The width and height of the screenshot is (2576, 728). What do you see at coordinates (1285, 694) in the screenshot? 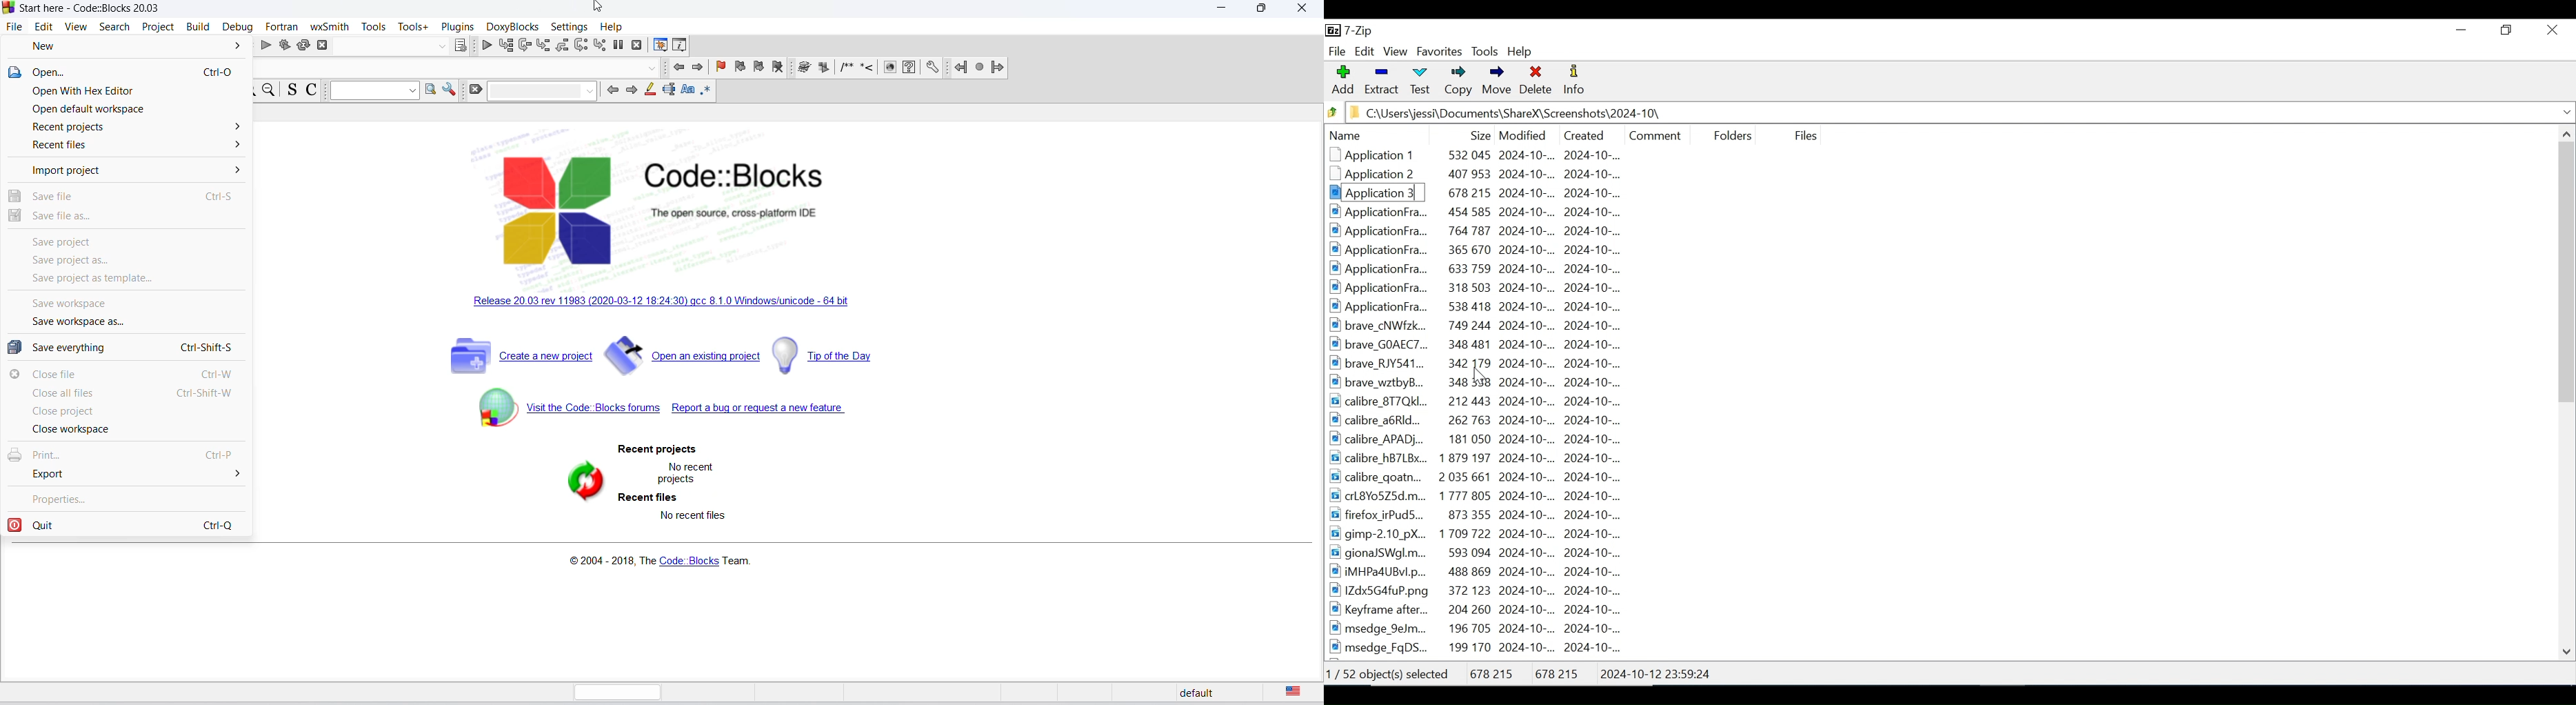
I see `text language` at bounding box center [1285, 694].